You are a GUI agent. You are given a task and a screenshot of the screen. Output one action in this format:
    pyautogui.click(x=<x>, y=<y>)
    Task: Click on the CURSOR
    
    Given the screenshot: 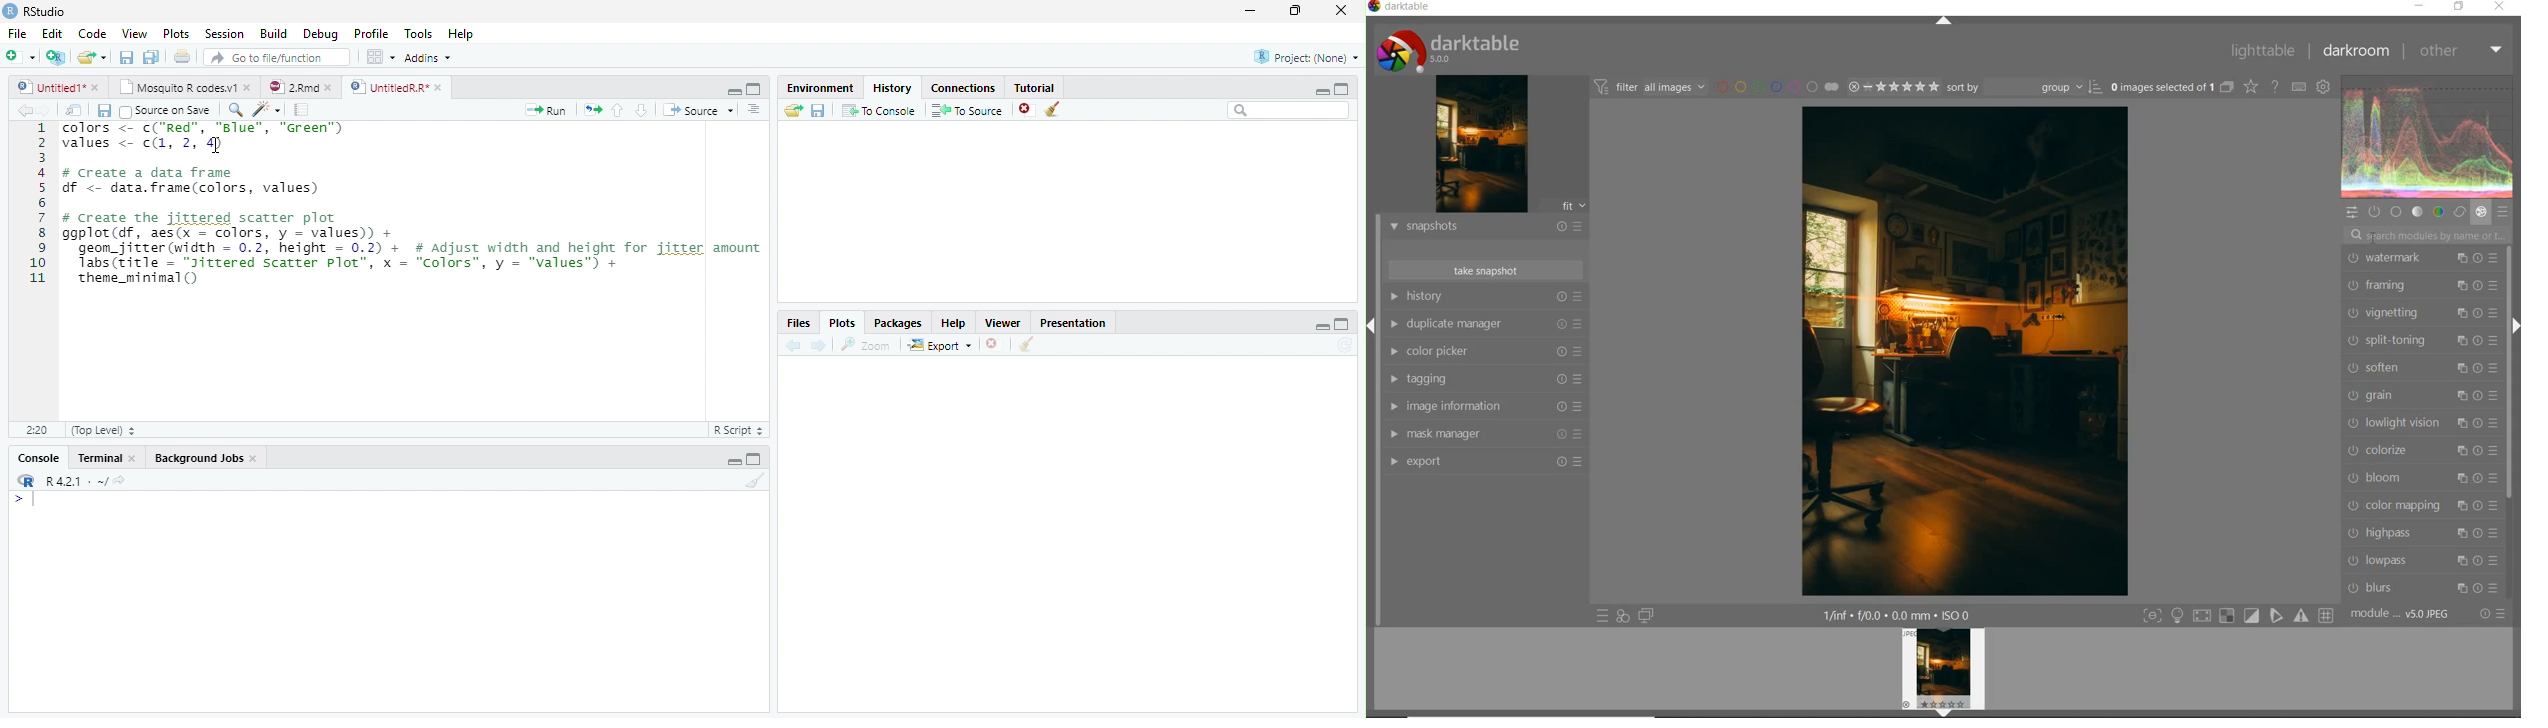 What is the action you would take?
    pyautogui.click(x=2374, y=237)
    